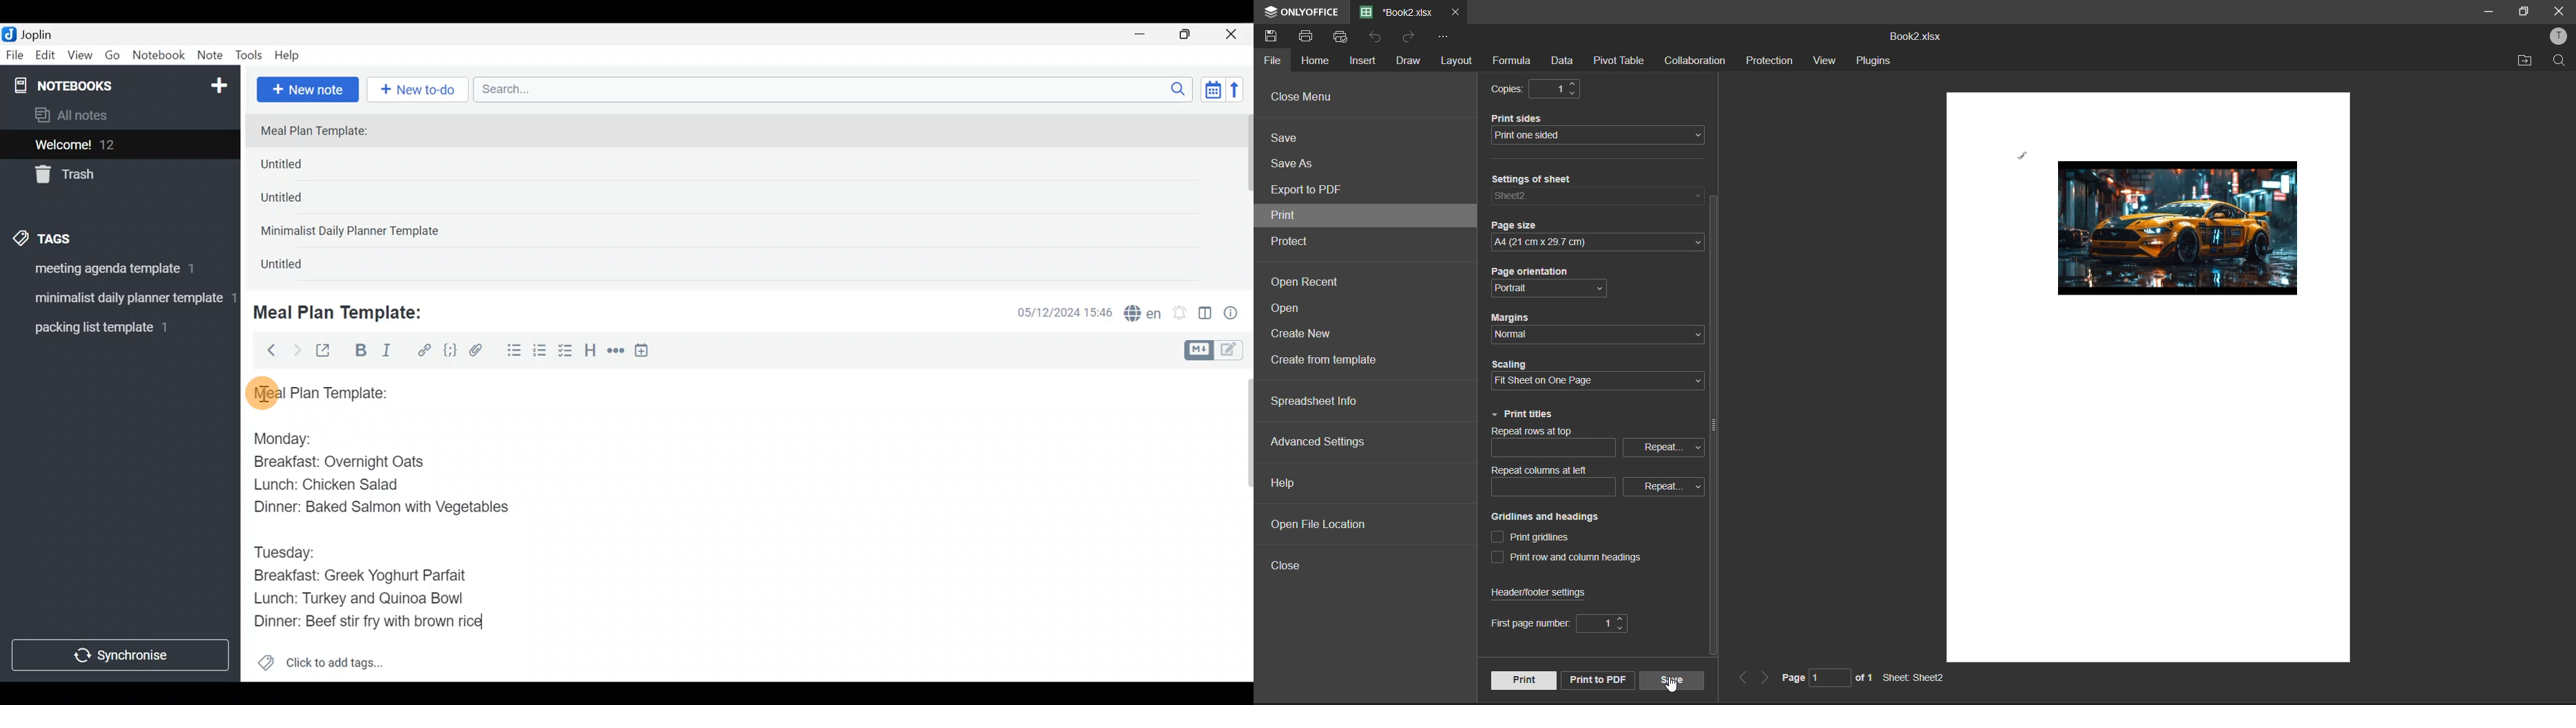  Describe the element at coordinates (112, 176) in the screenshot. I see `Trash` at that location.